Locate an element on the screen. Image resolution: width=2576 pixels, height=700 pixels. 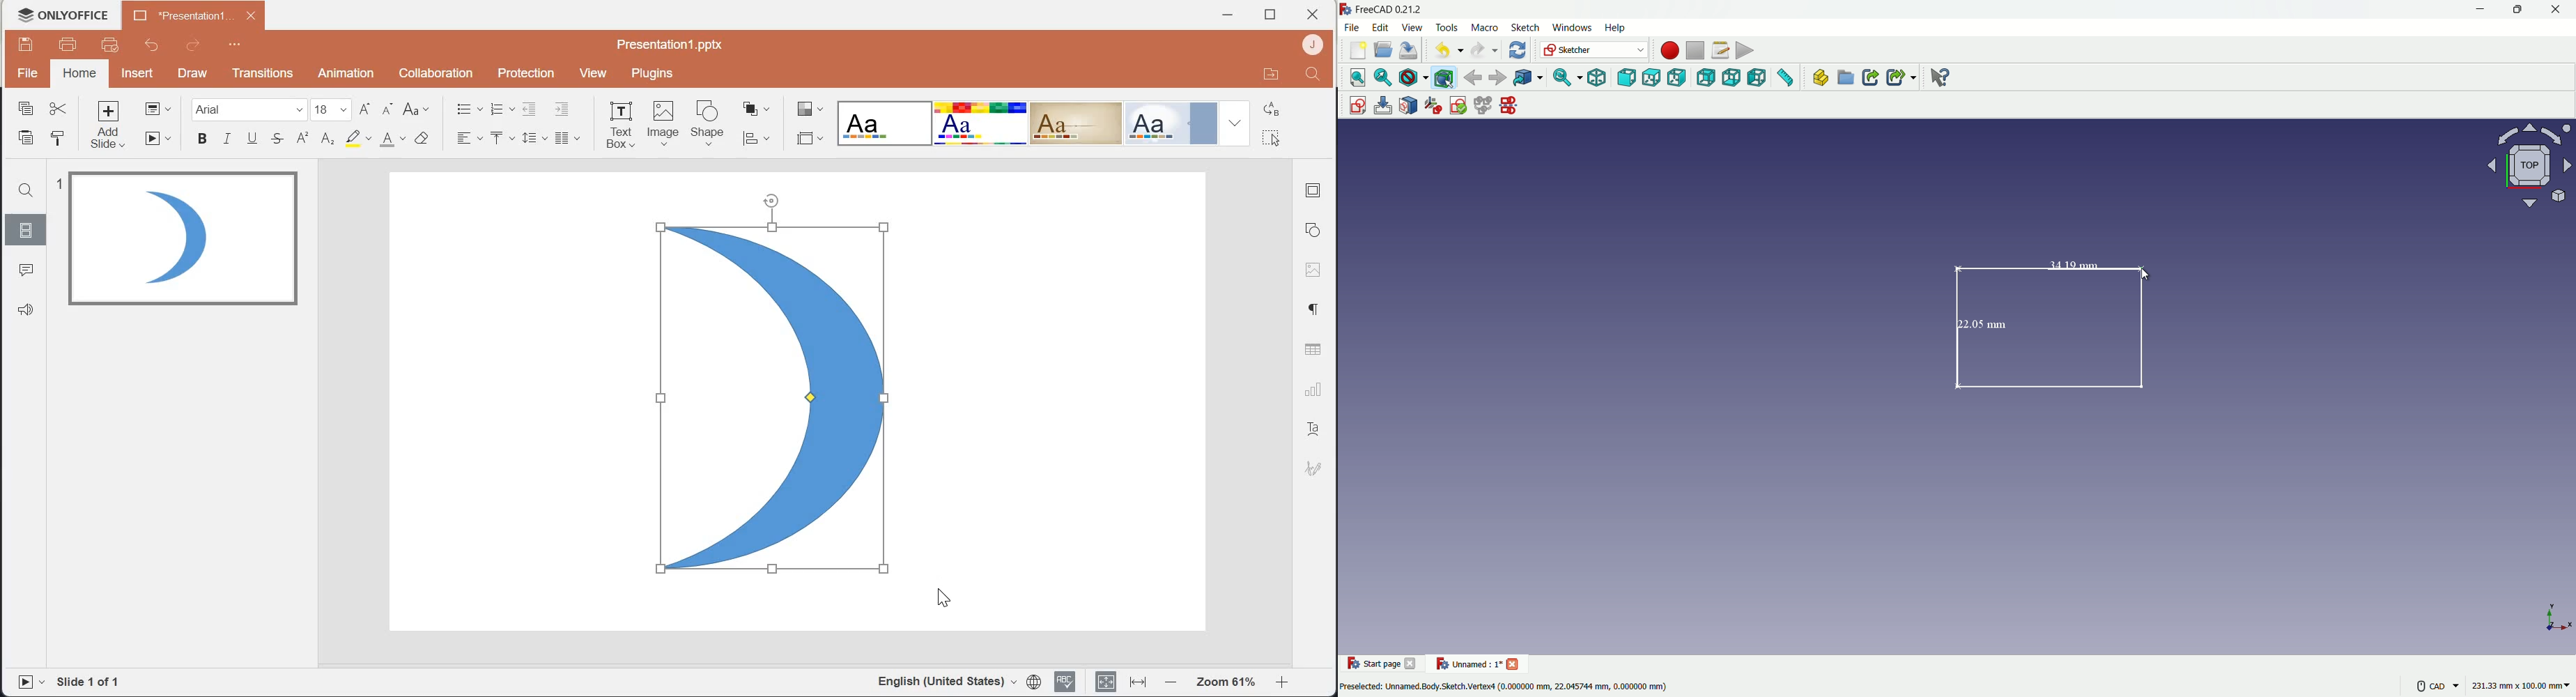
create sketch is located at coordinates (1354, 104).